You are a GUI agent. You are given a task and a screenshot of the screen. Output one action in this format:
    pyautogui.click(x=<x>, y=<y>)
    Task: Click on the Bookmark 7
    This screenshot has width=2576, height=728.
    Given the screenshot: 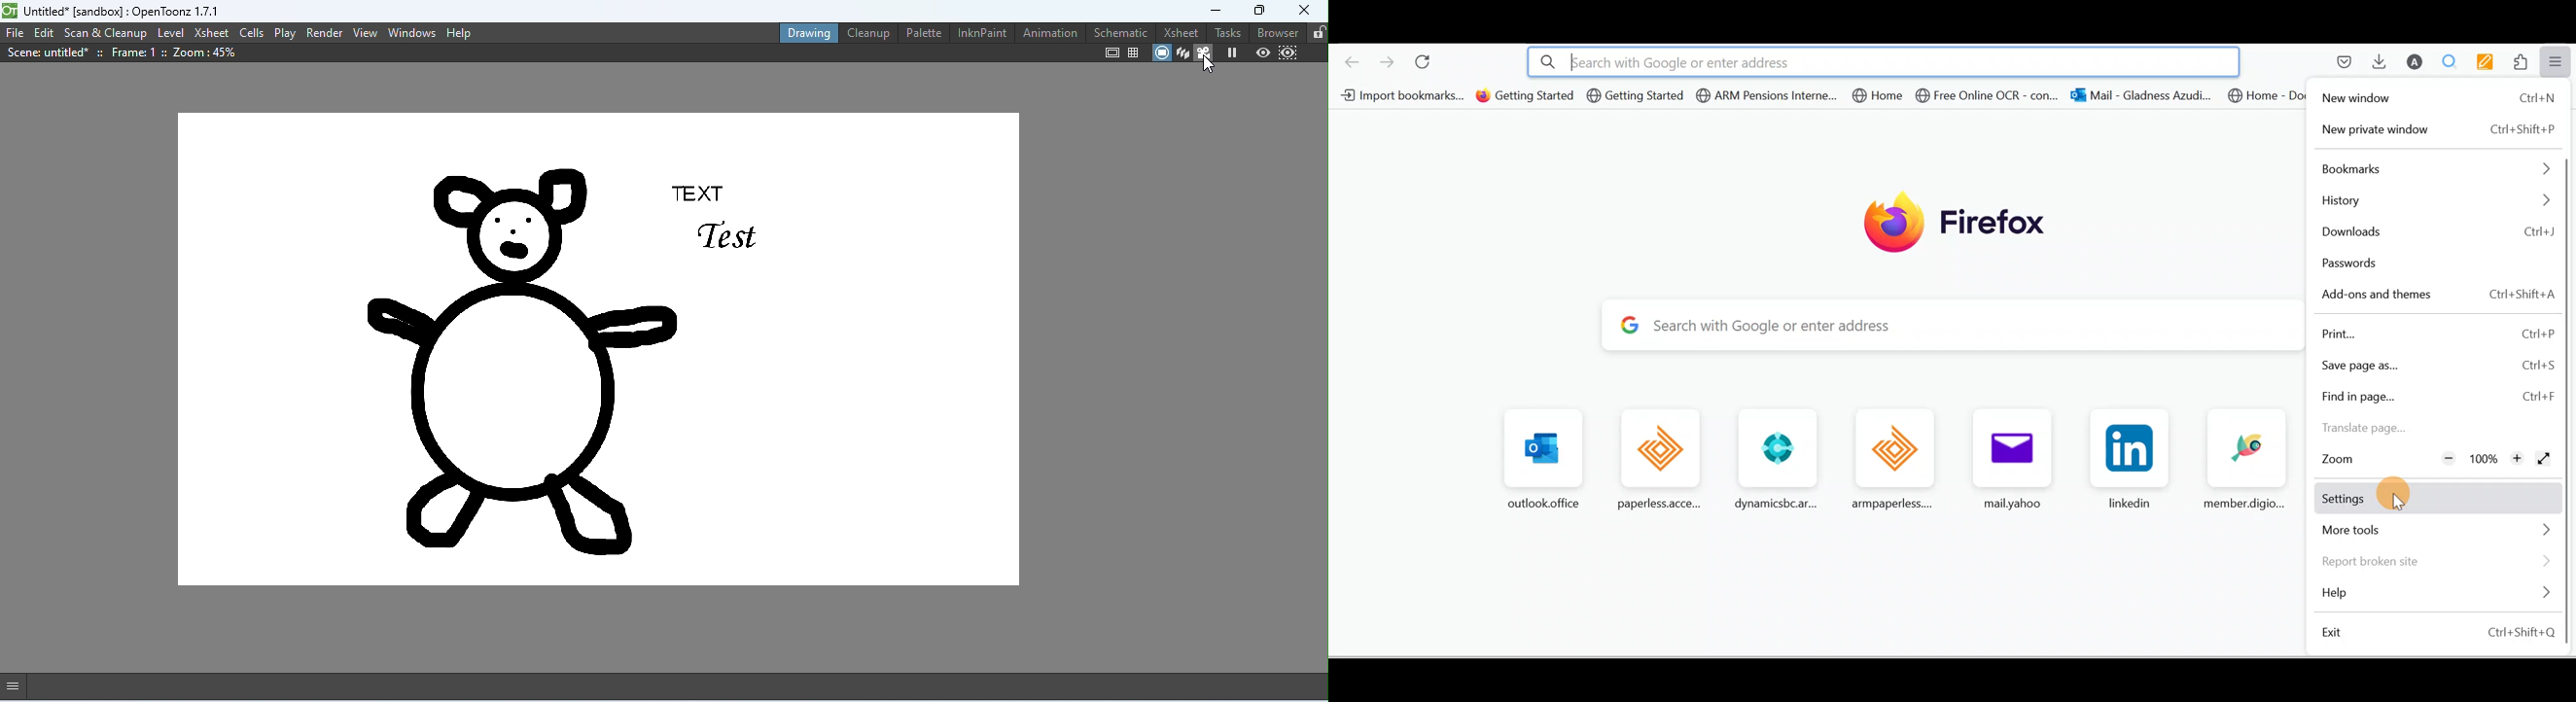 What is the action you would take?
    pyautogui.click(x=2140, y=96)
    